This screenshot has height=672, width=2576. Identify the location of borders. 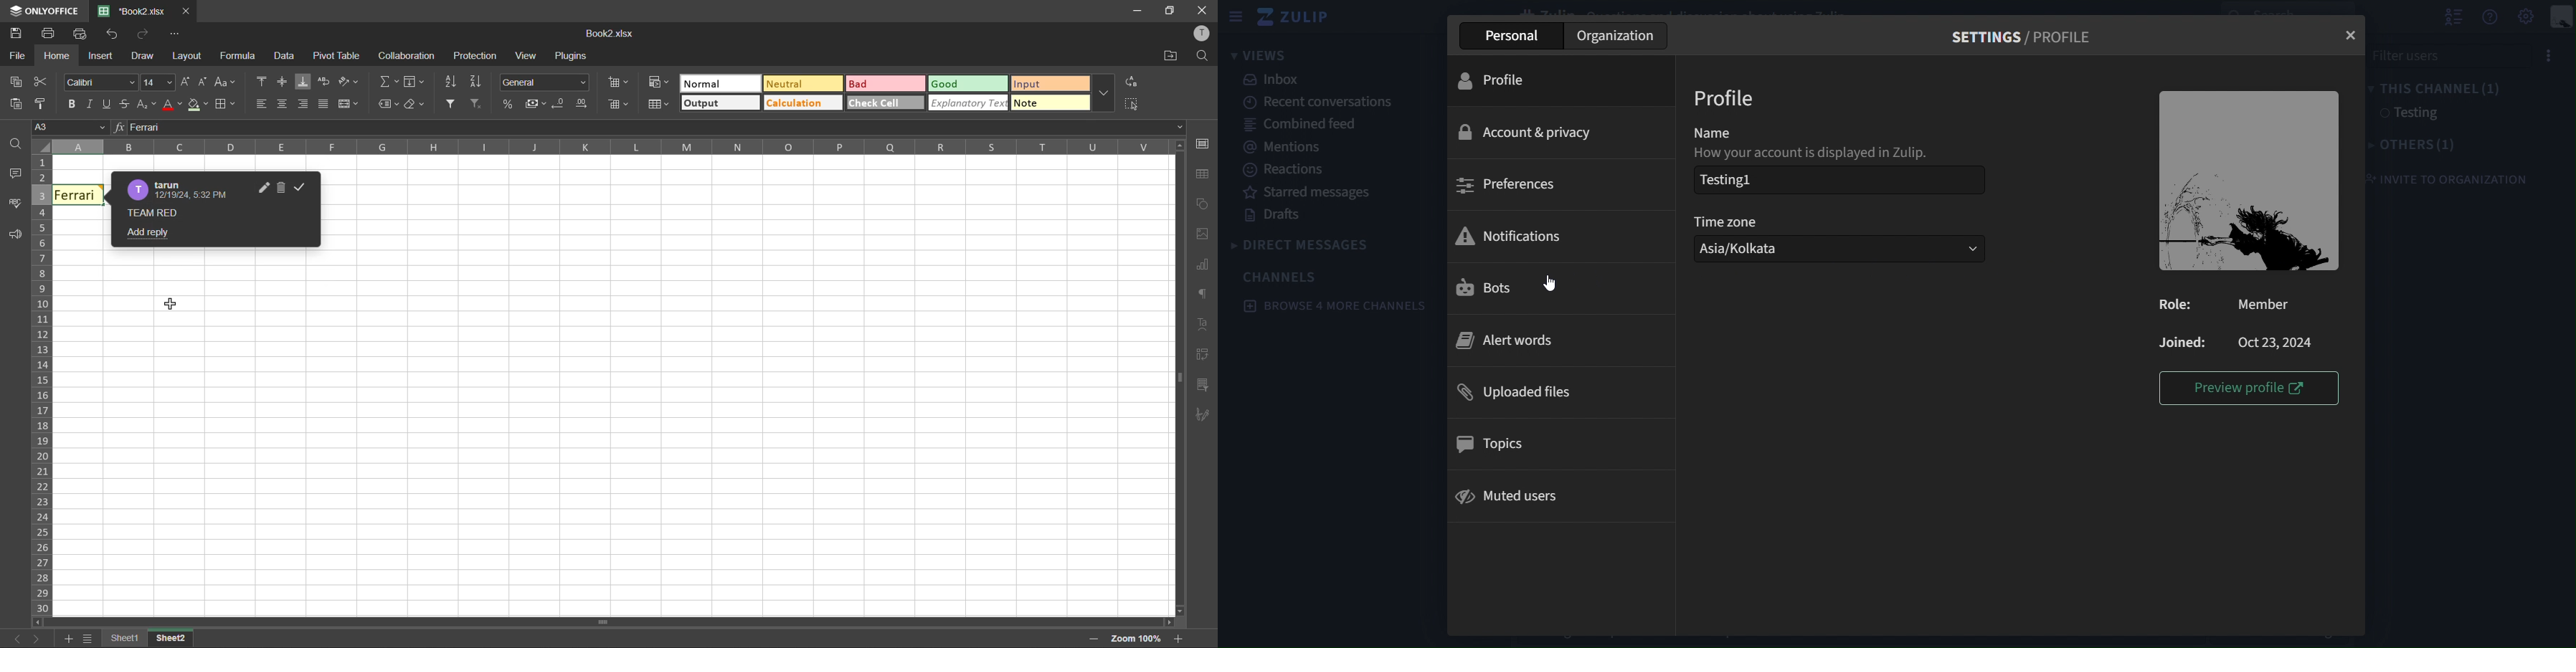
(225, 105).